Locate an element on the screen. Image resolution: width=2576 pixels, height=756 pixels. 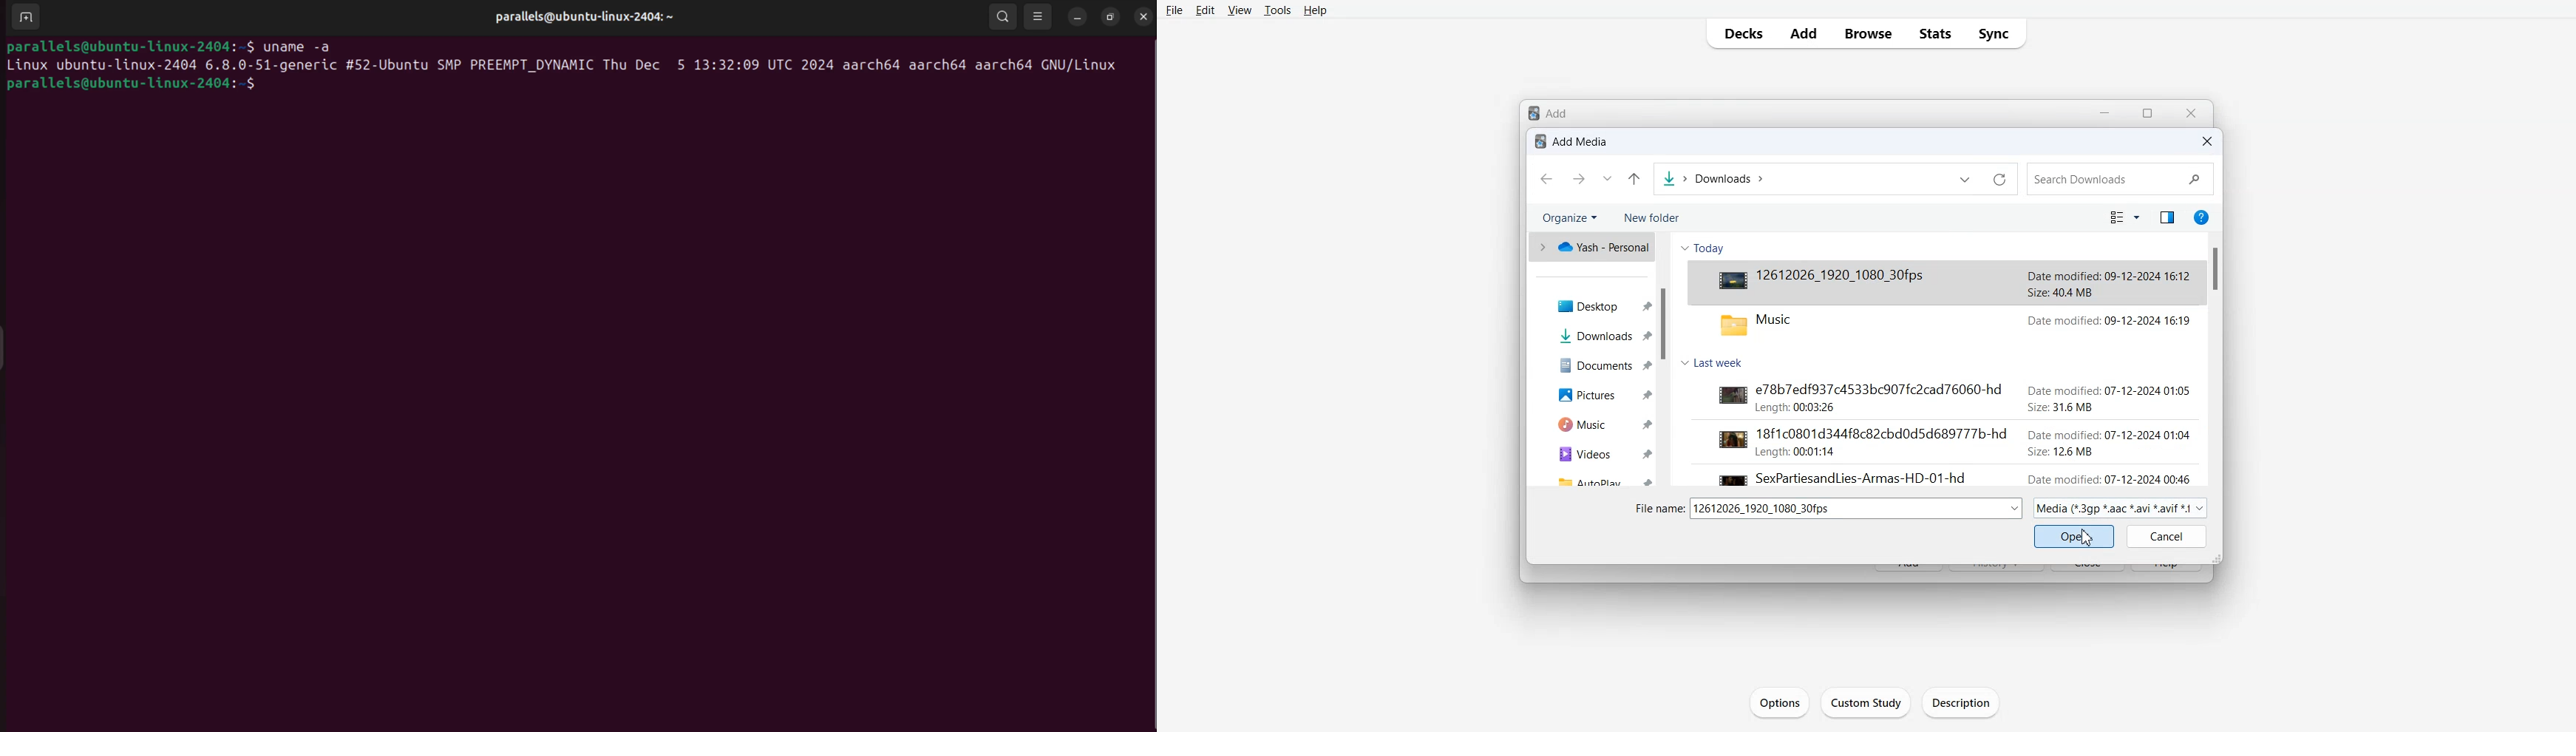
Decks is located at coordinates (1741, 33).